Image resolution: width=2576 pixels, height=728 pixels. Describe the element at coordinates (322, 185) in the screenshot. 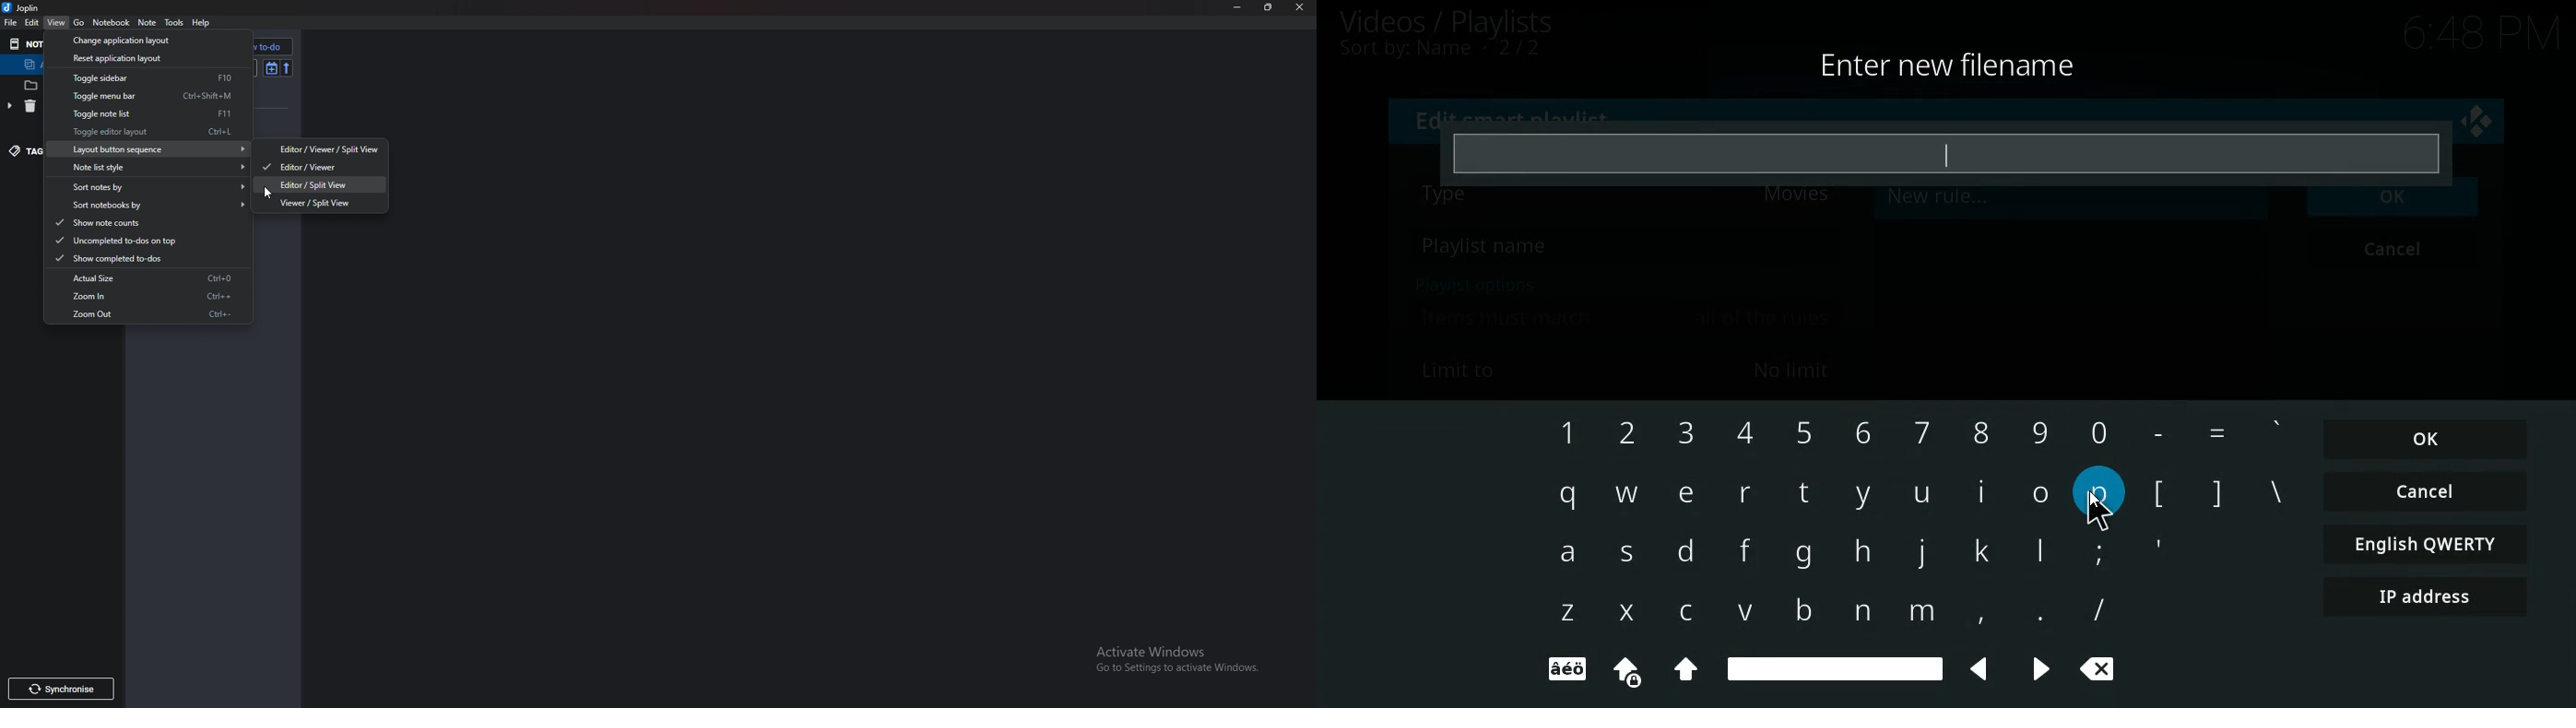

I see `Editor/ Splitview` at that location.